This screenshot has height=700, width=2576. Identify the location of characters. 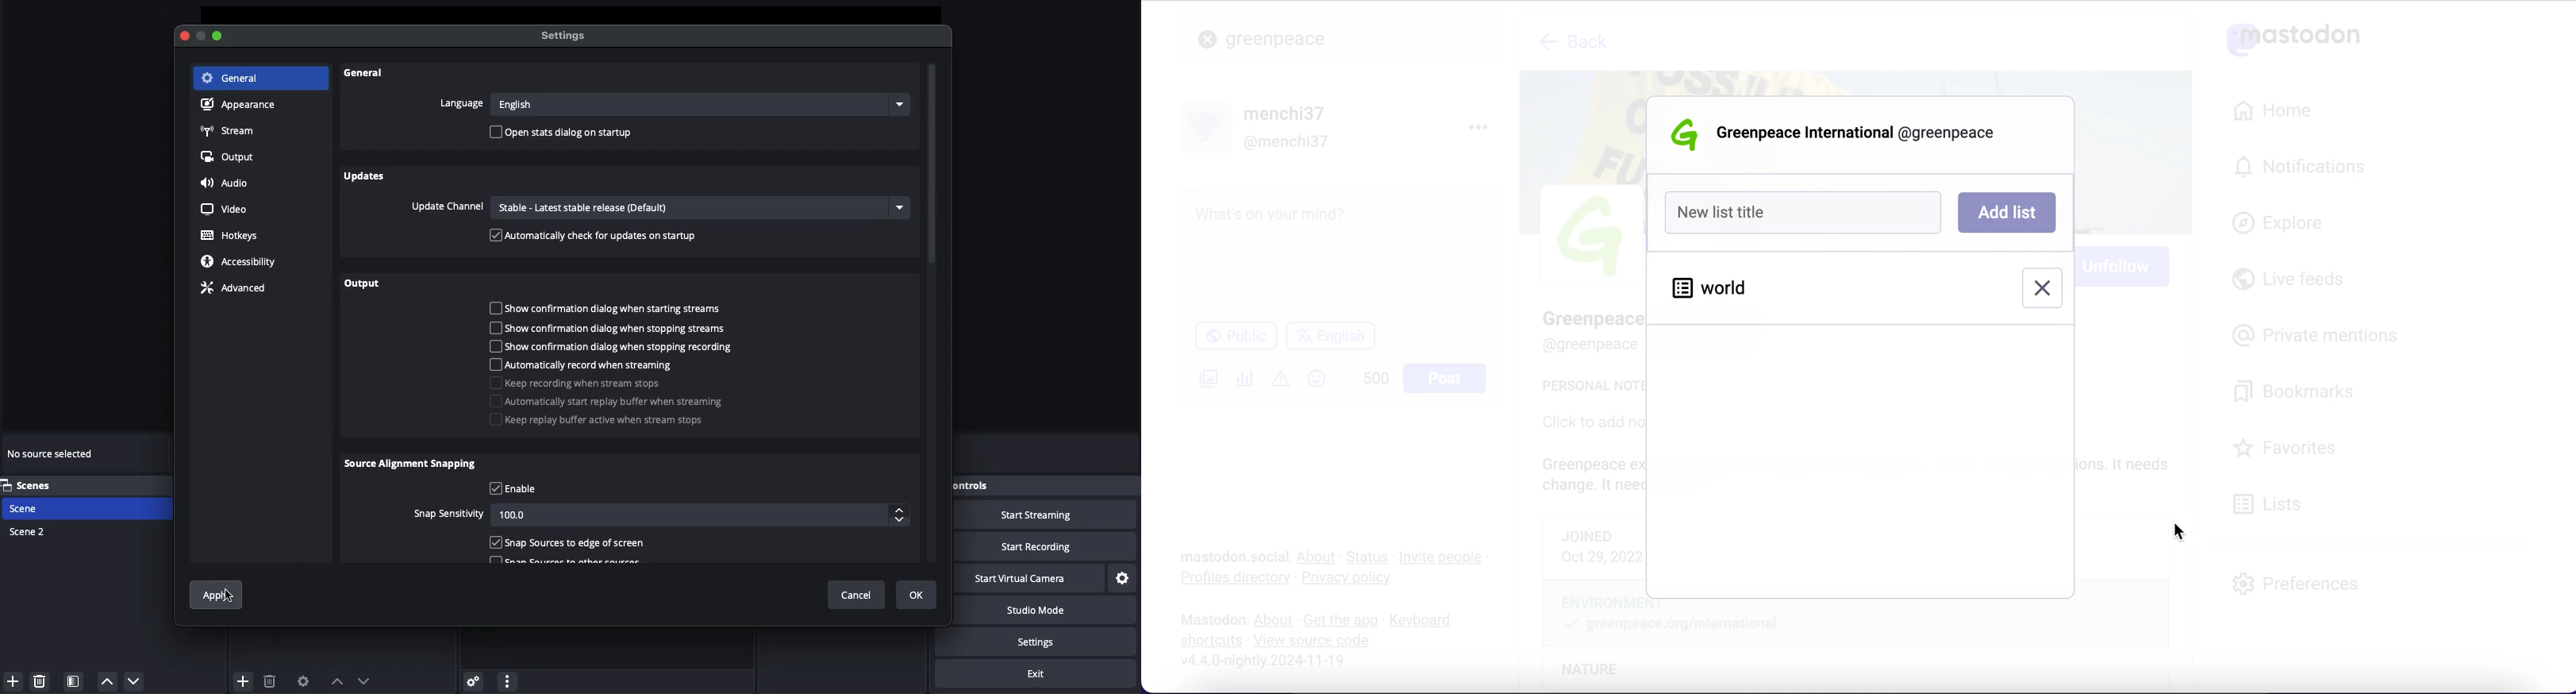
(1376, 380).